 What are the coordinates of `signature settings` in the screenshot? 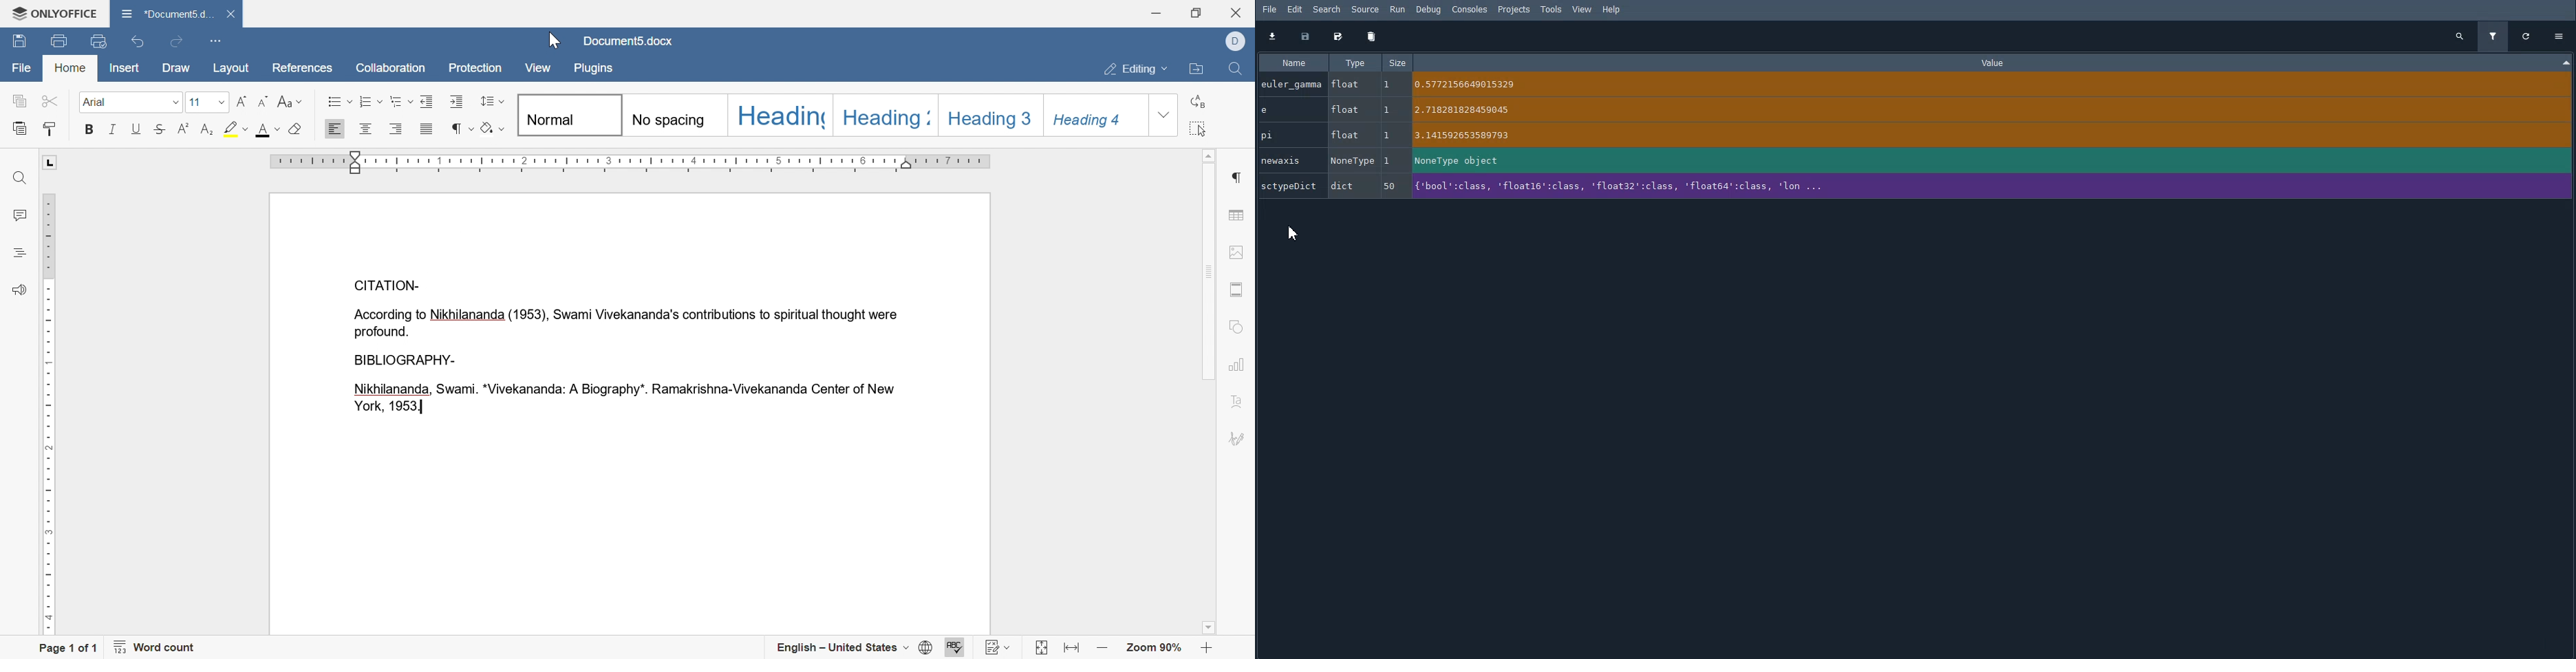 It's located at (1238, 440).